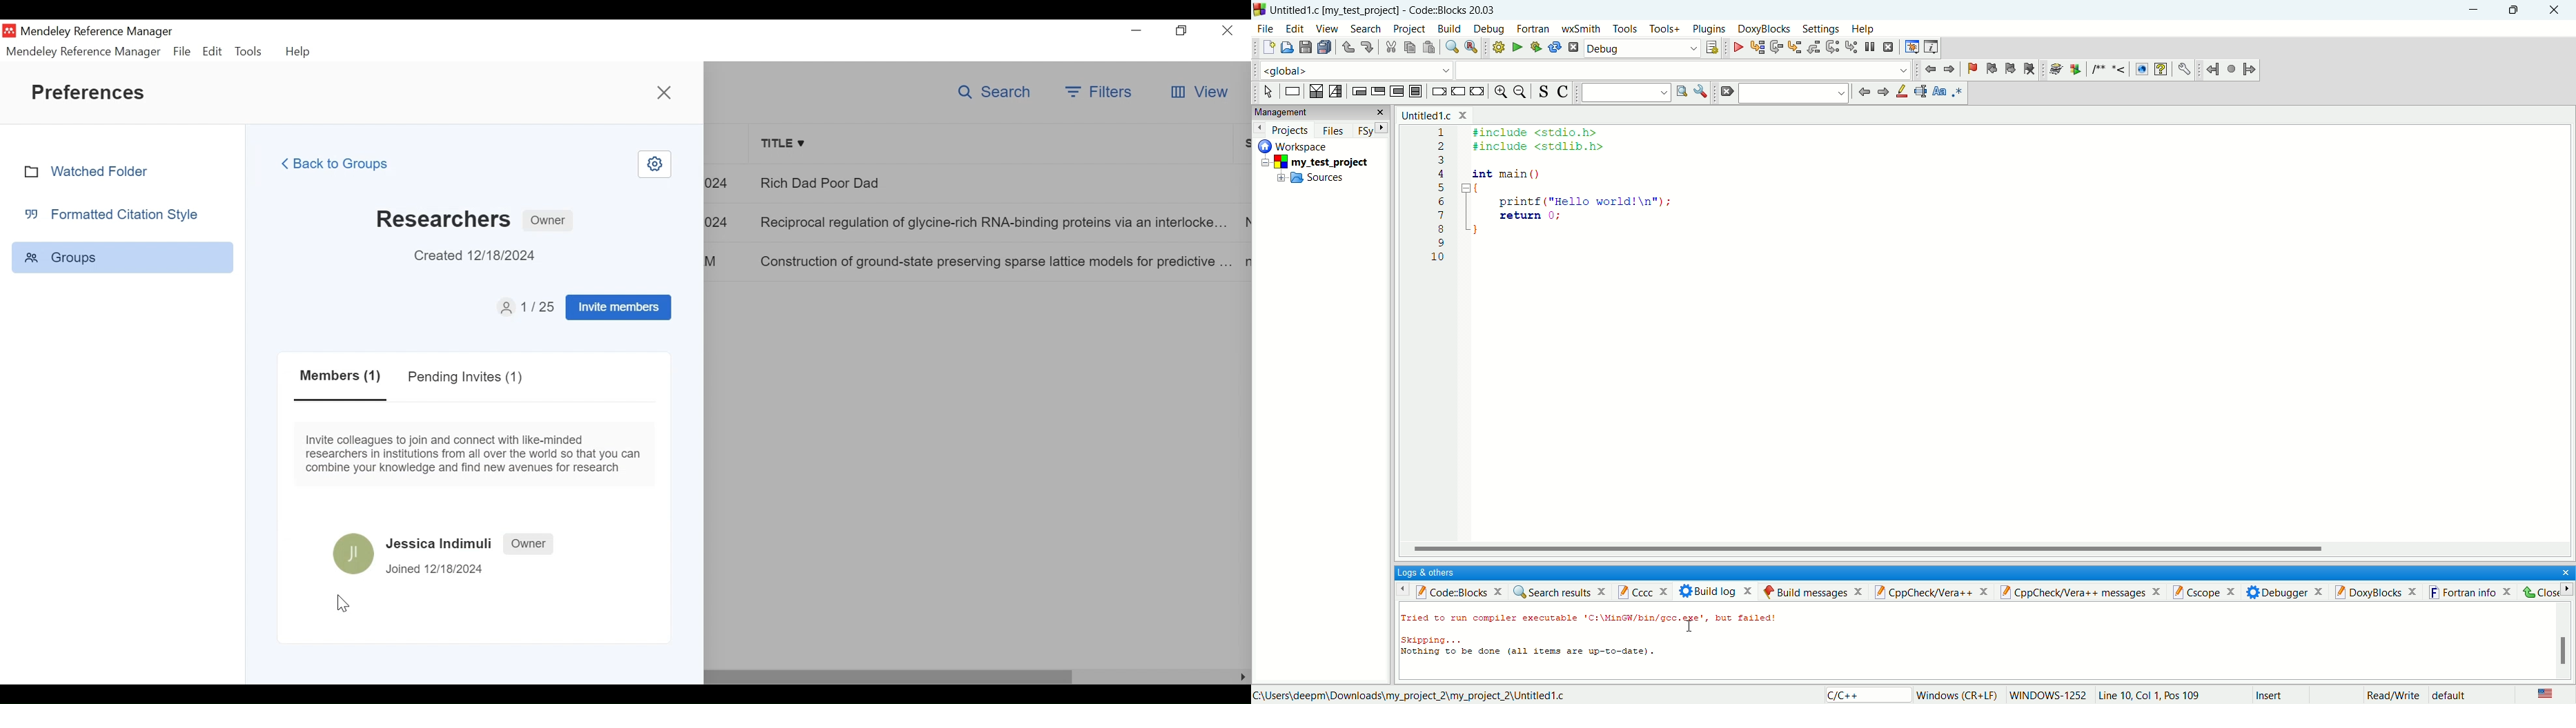 The height and width of the screenshot is (728, 2576). What do you see at coordinates (463, 377) in the screenshot?
I see `Pending Invites(1)` at bounding box center [463, 377].